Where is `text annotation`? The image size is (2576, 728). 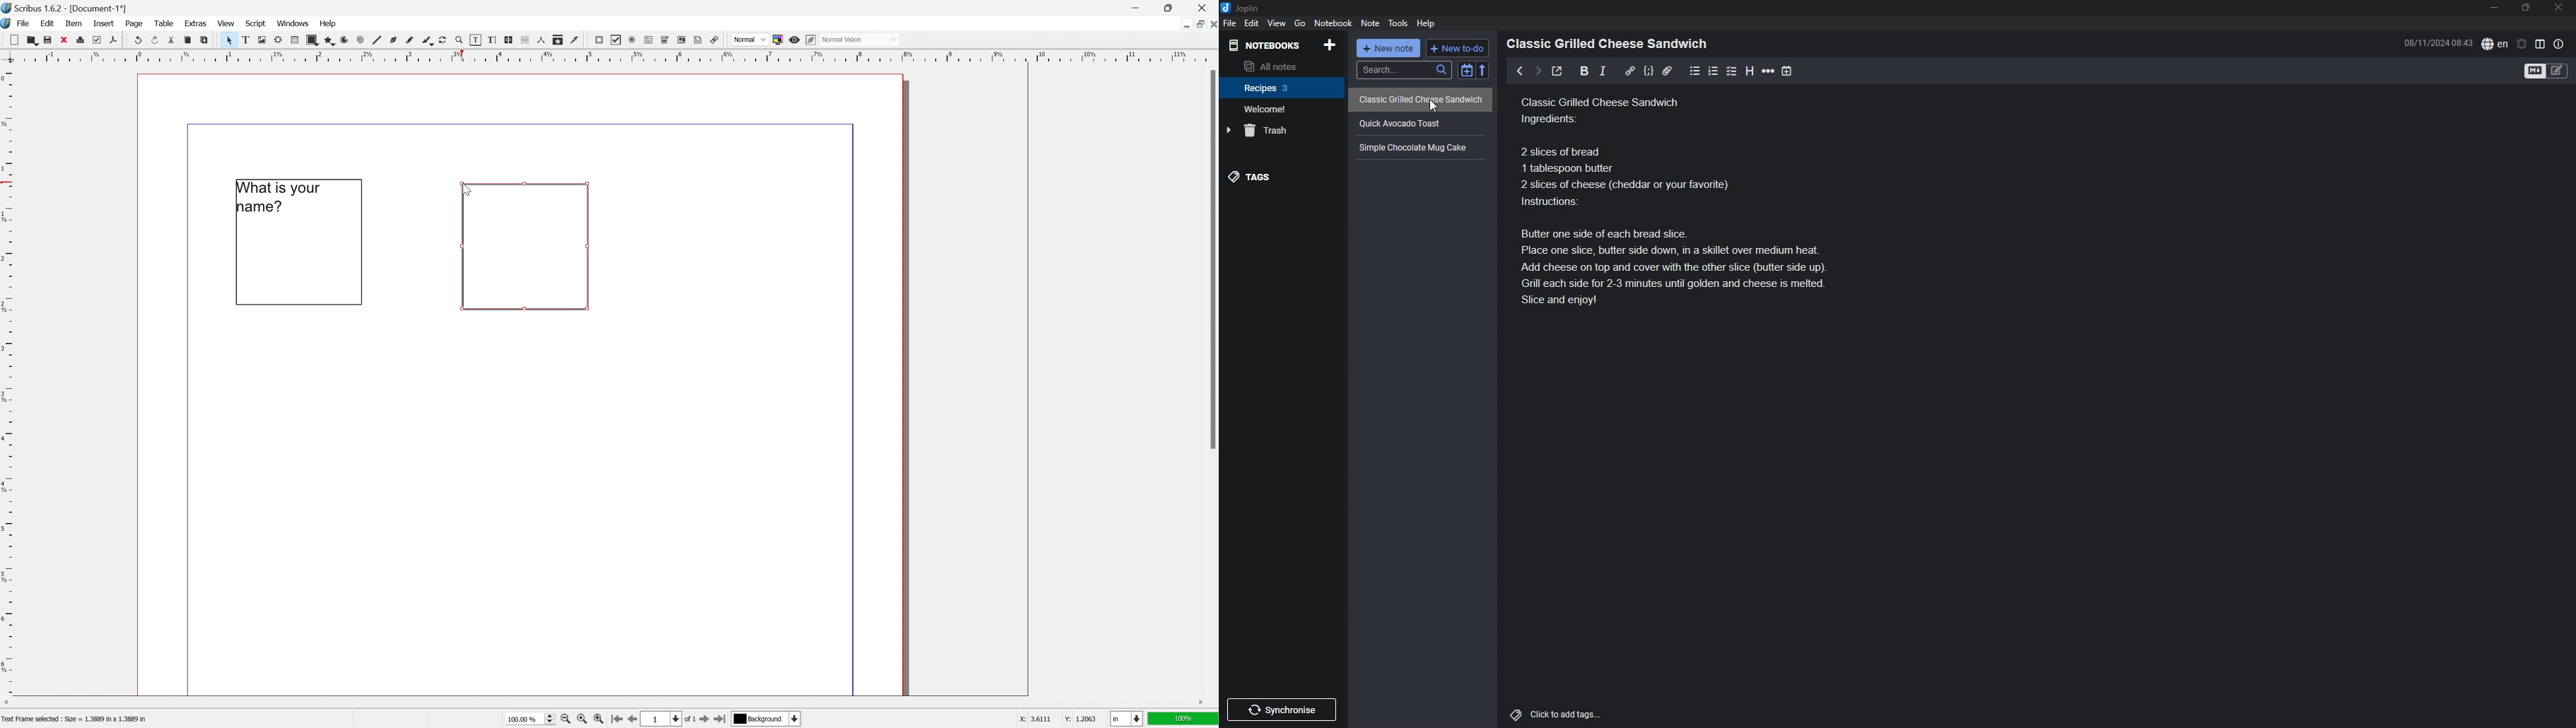 text annotation is located at coordinates (699, 40).